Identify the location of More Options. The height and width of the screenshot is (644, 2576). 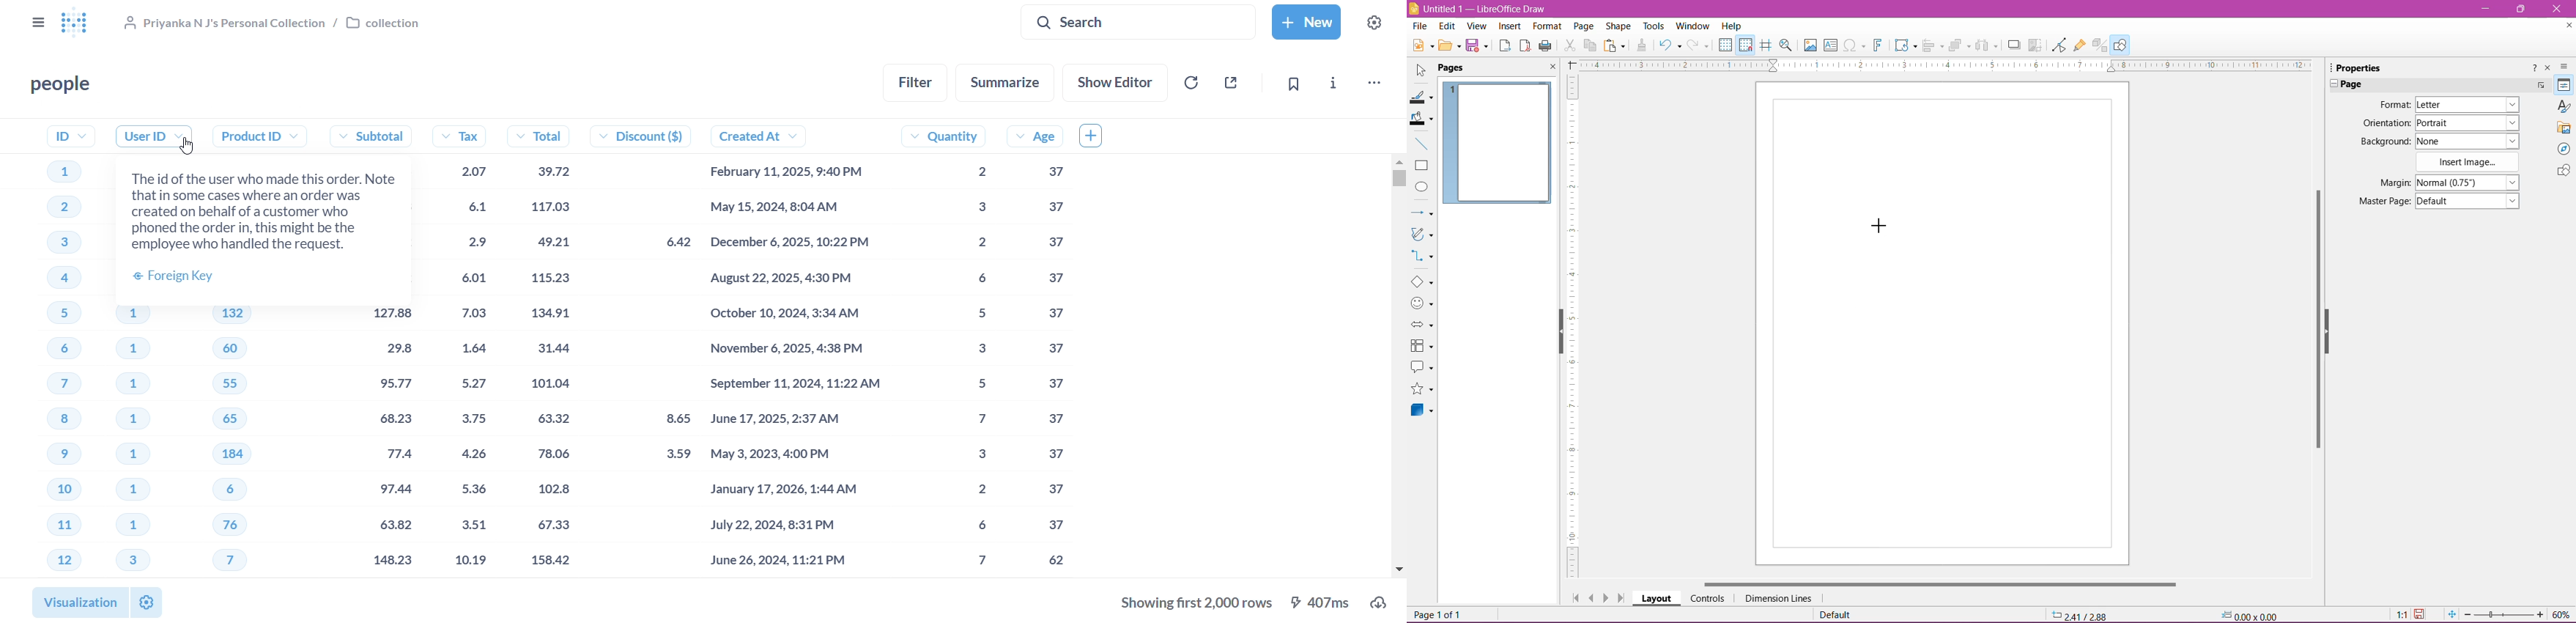
(2541, 87).